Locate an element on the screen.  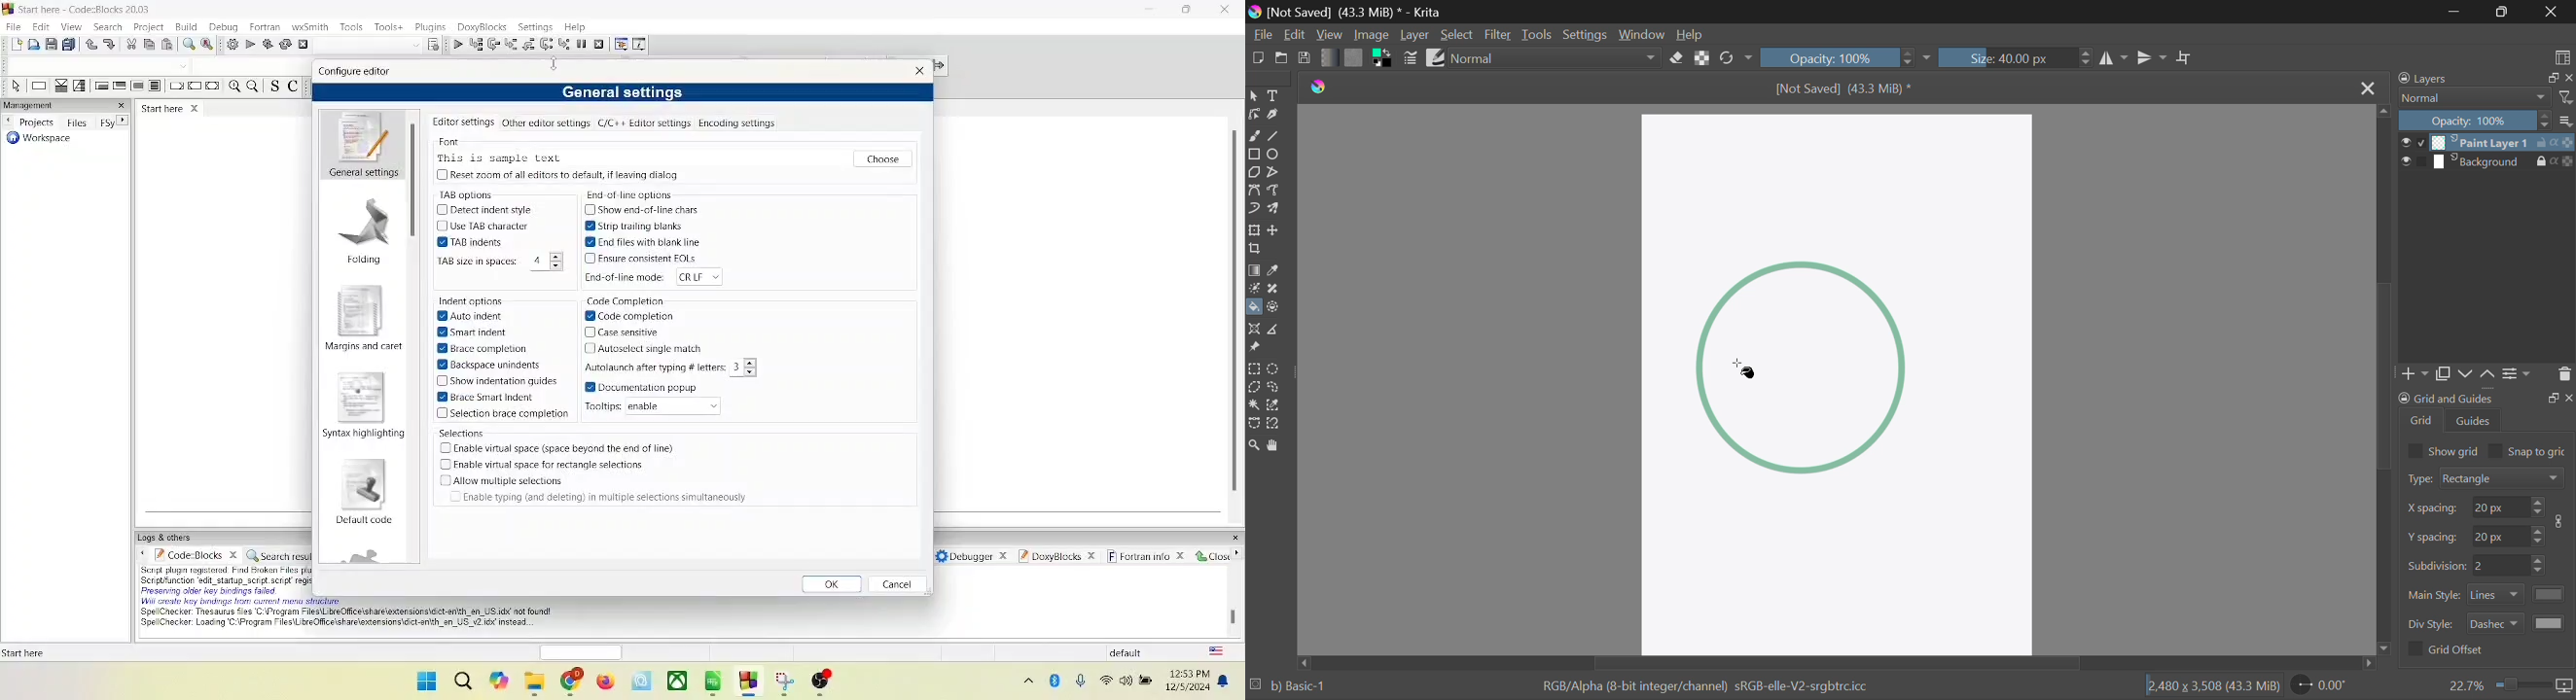
syntax highlight is located at coordinates (361, 407).